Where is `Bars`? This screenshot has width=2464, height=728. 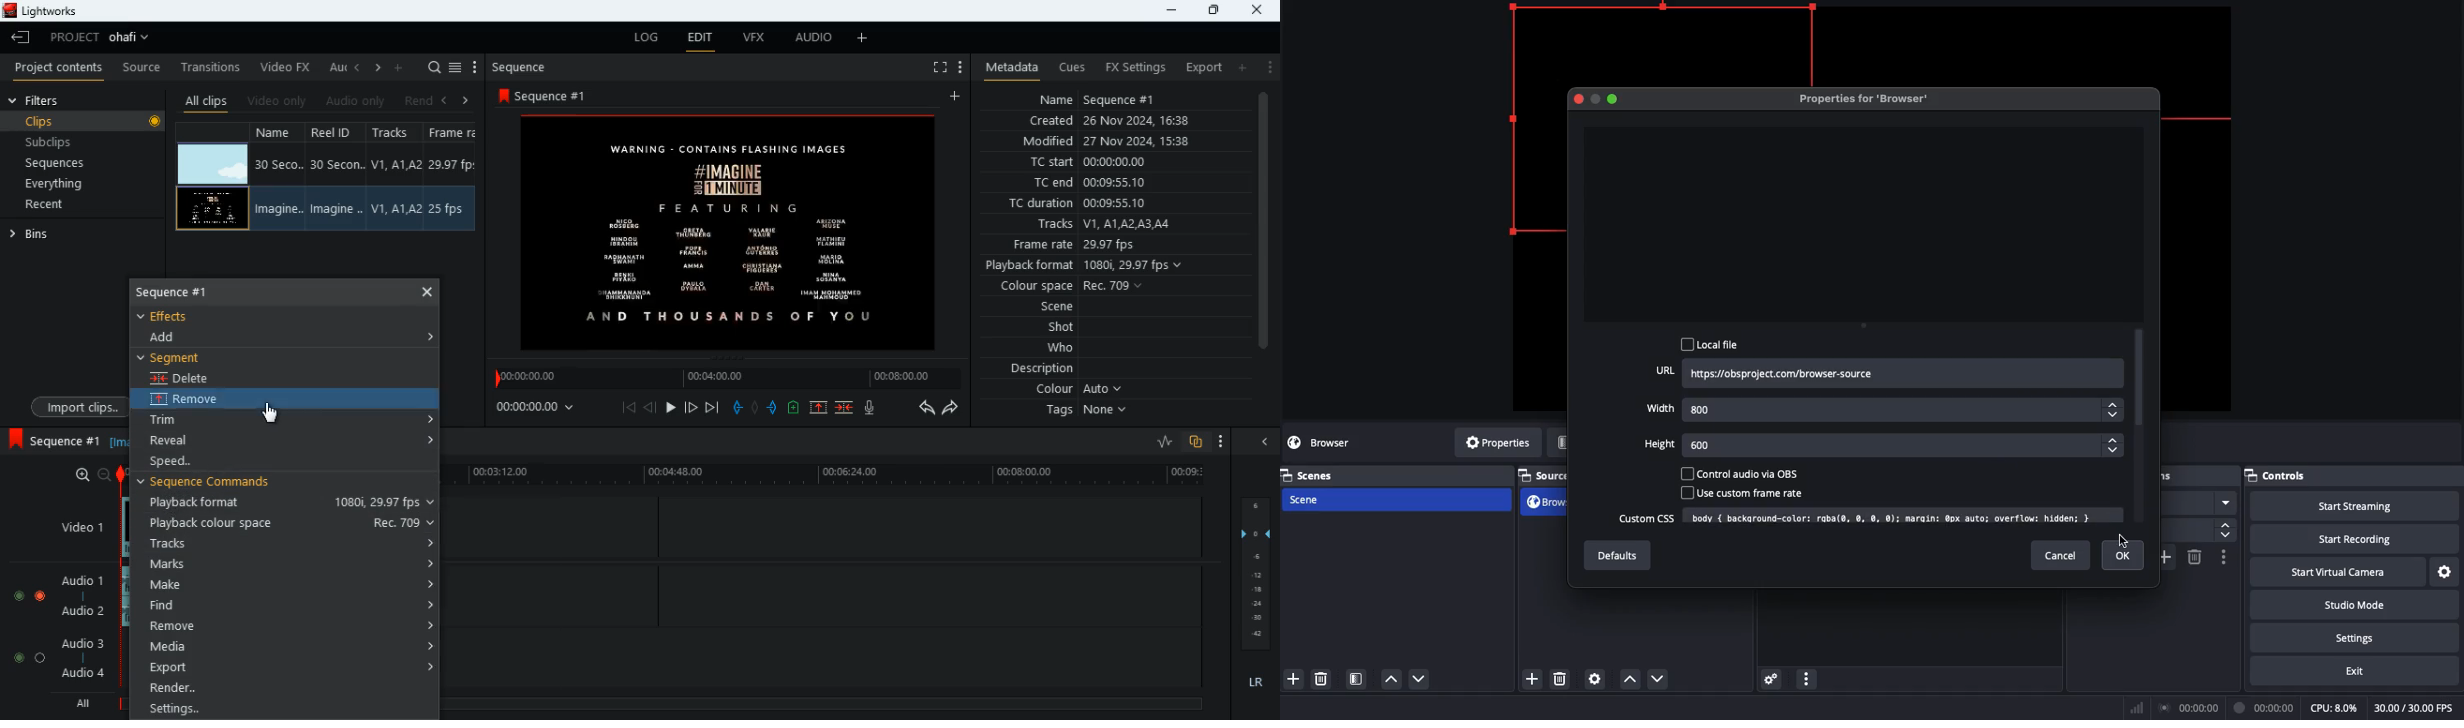
Bars is located at coordinates (2134, 708).